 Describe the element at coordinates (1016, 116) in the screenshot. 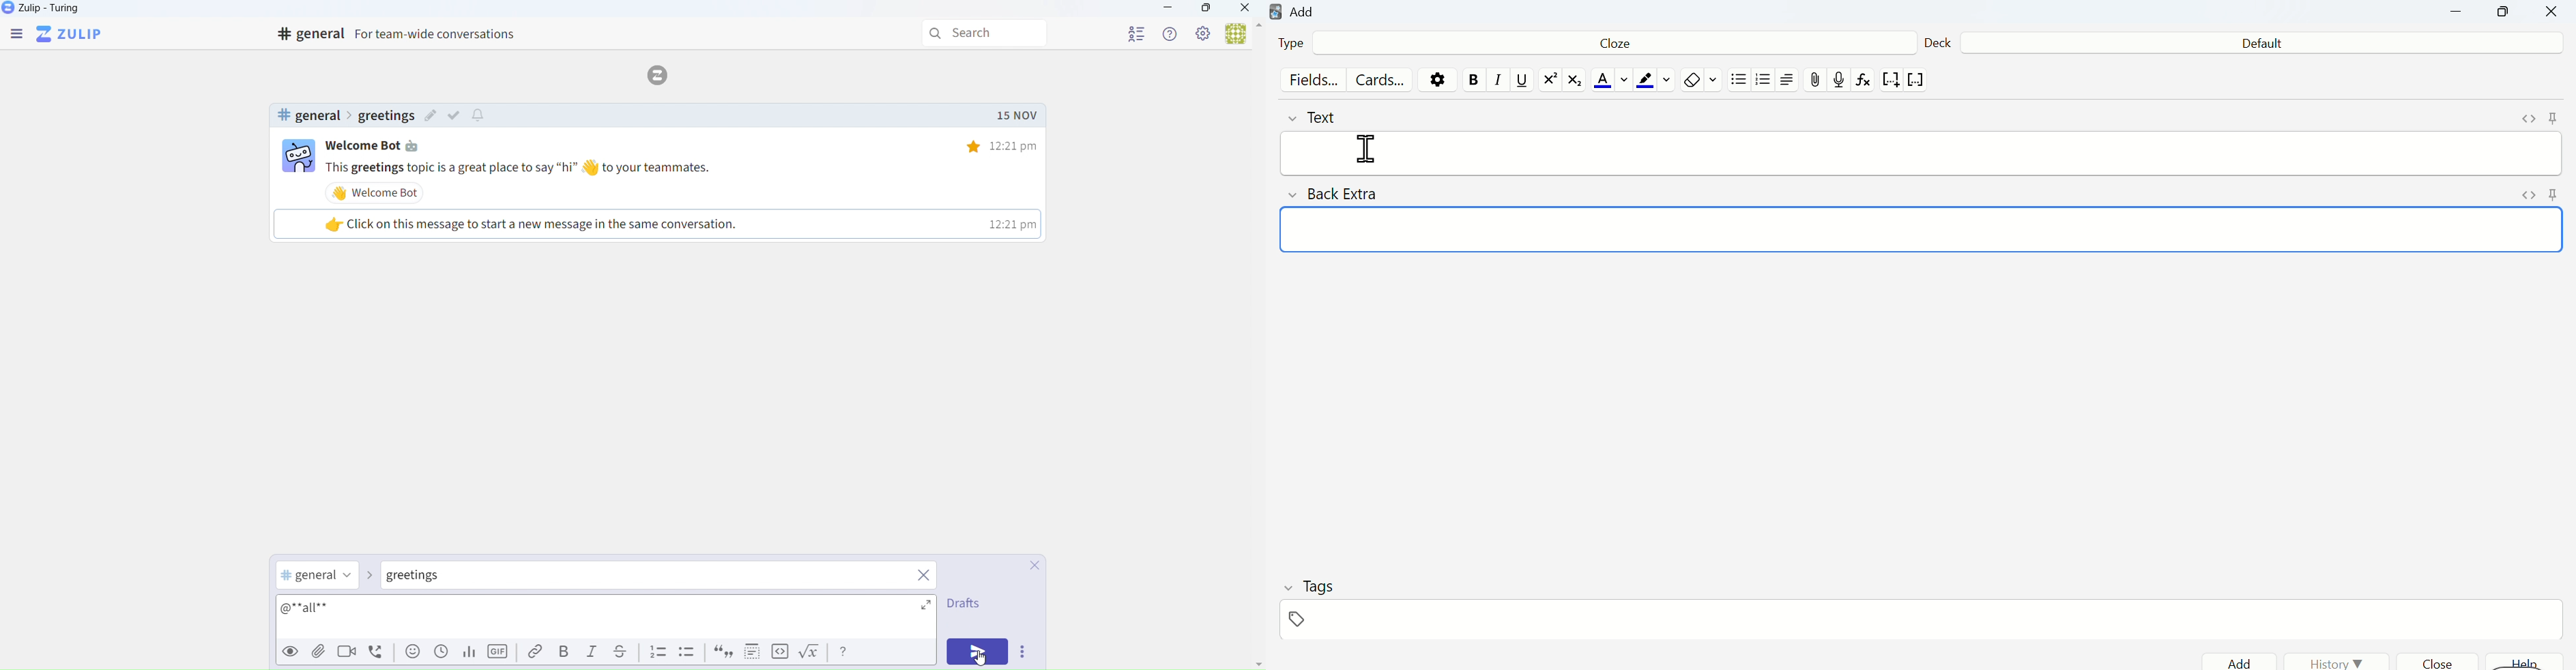

I see `date` at that location.